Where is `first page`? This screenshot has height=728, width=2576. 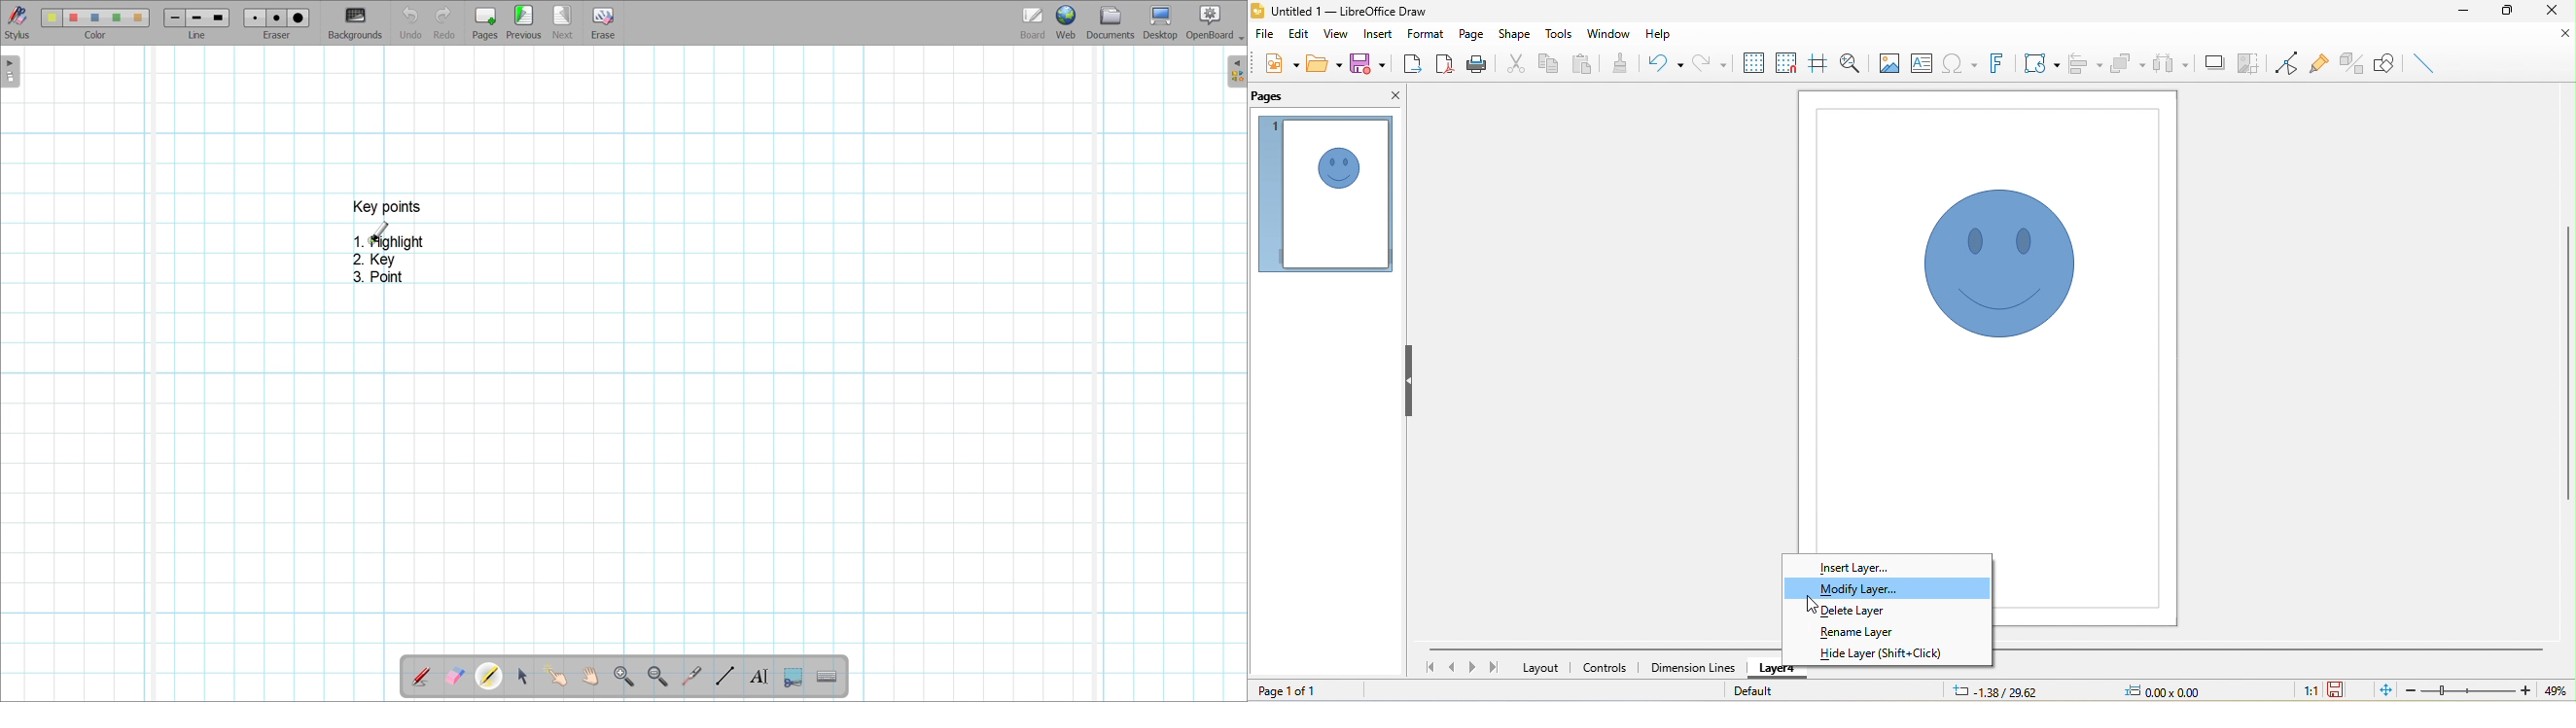 first page is located at coordinates (1427, 667).